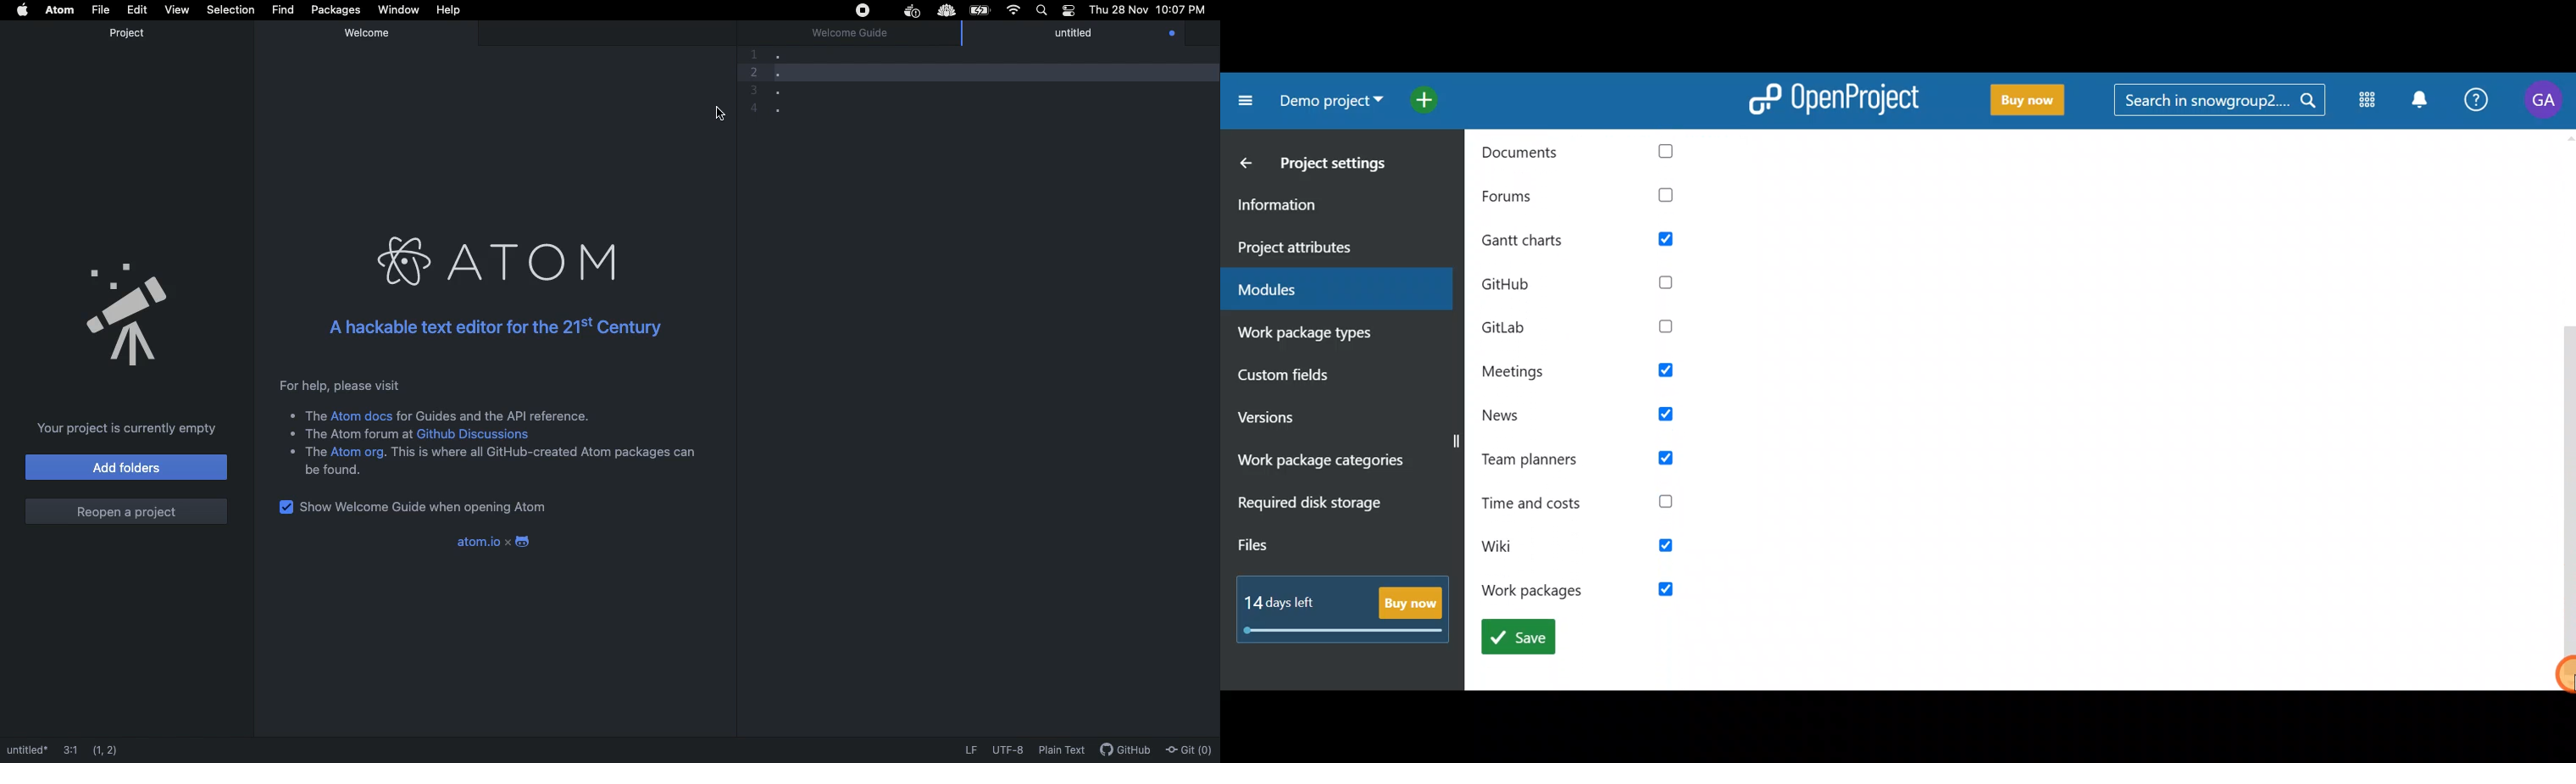 The width and height of the screenshot is (2576, 784). What do you see at coordinates (2030, 102) in the screenshot?
I see `Buy now` at bounding box center [2030, 102].